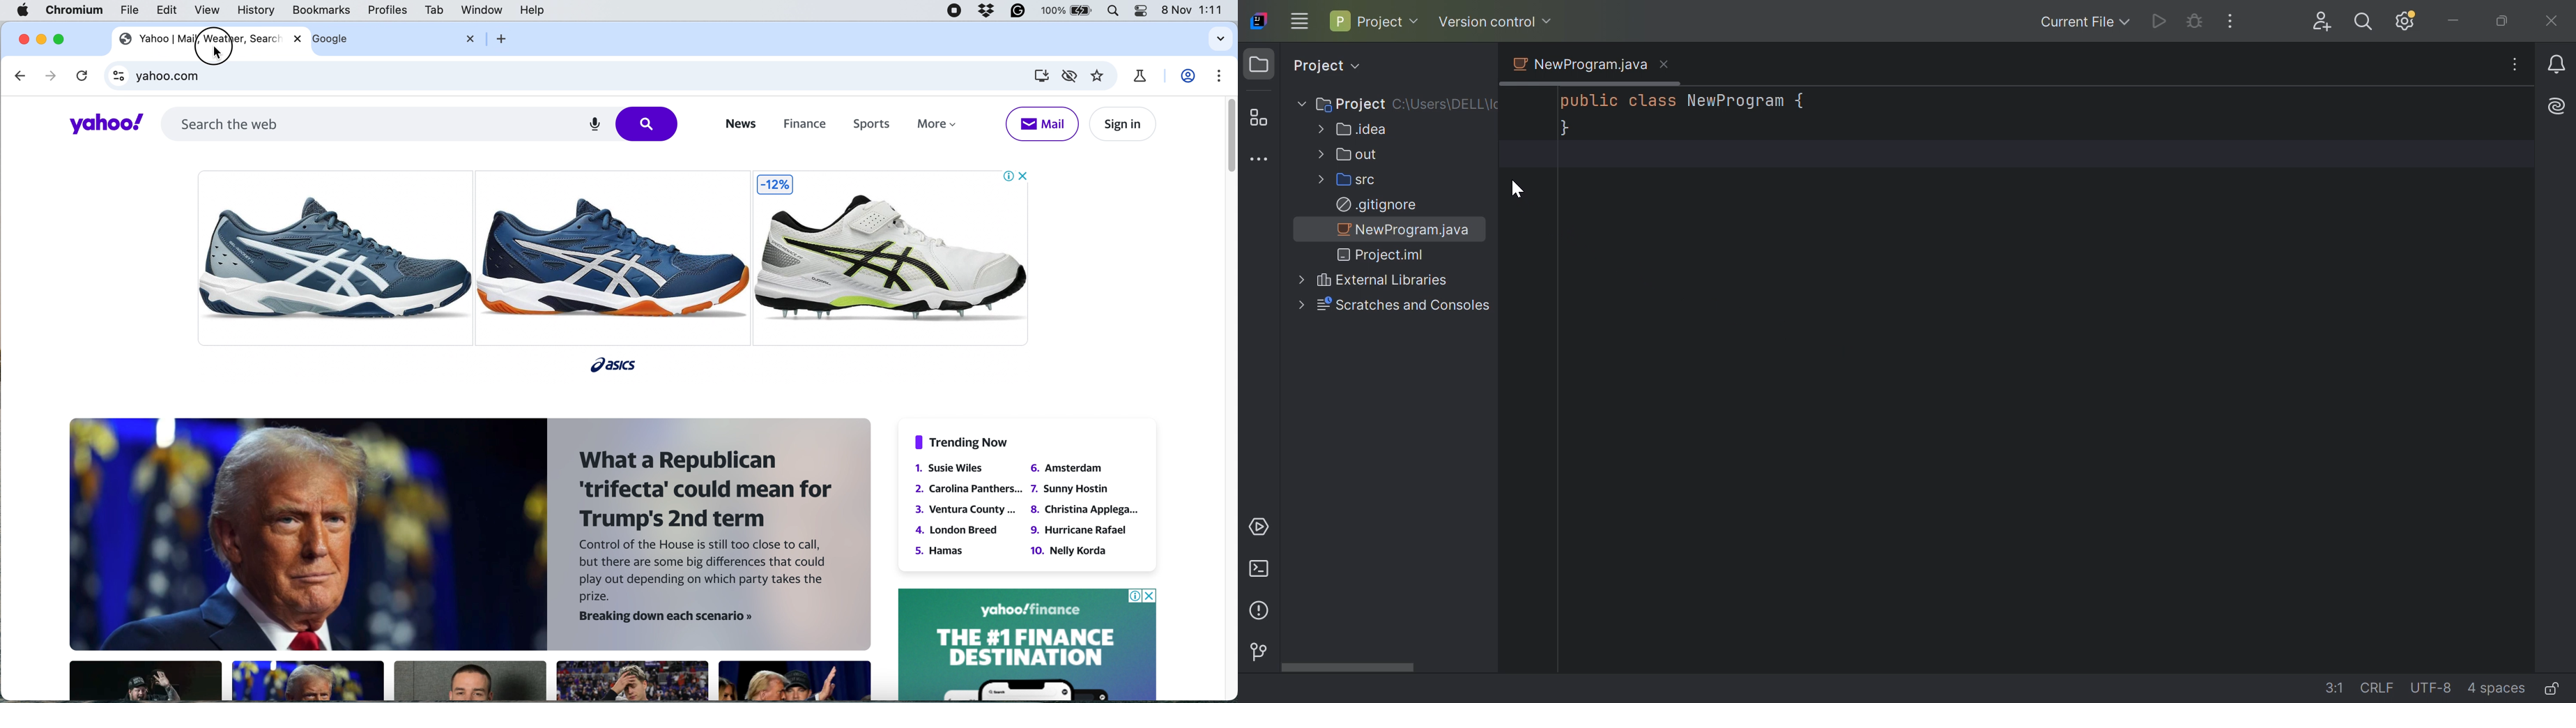 This screenshot has height=728, width=2576. What do you see at coordinates (1257, 116) in the screenshot?
I see `Structure` at bounding box center [1257, 116].